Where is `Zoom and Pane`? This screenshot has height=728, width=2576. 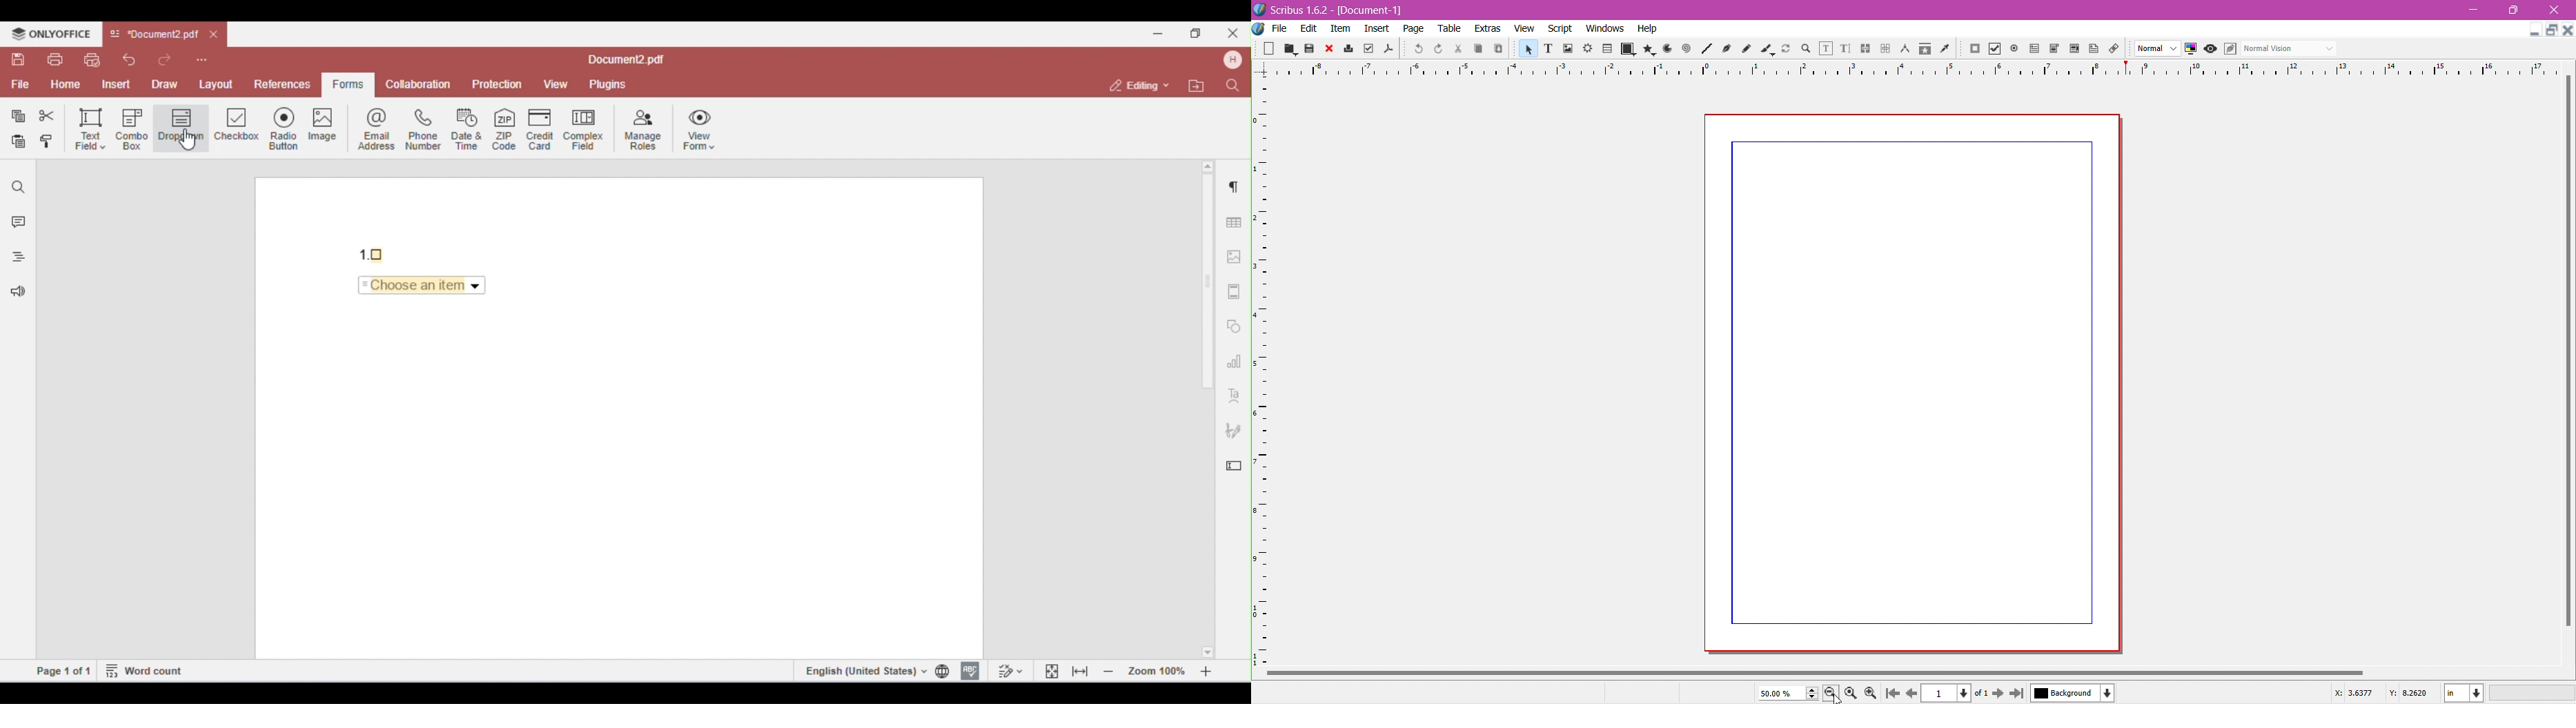
Zoom and Pane is located at coordinates (1805, 50).